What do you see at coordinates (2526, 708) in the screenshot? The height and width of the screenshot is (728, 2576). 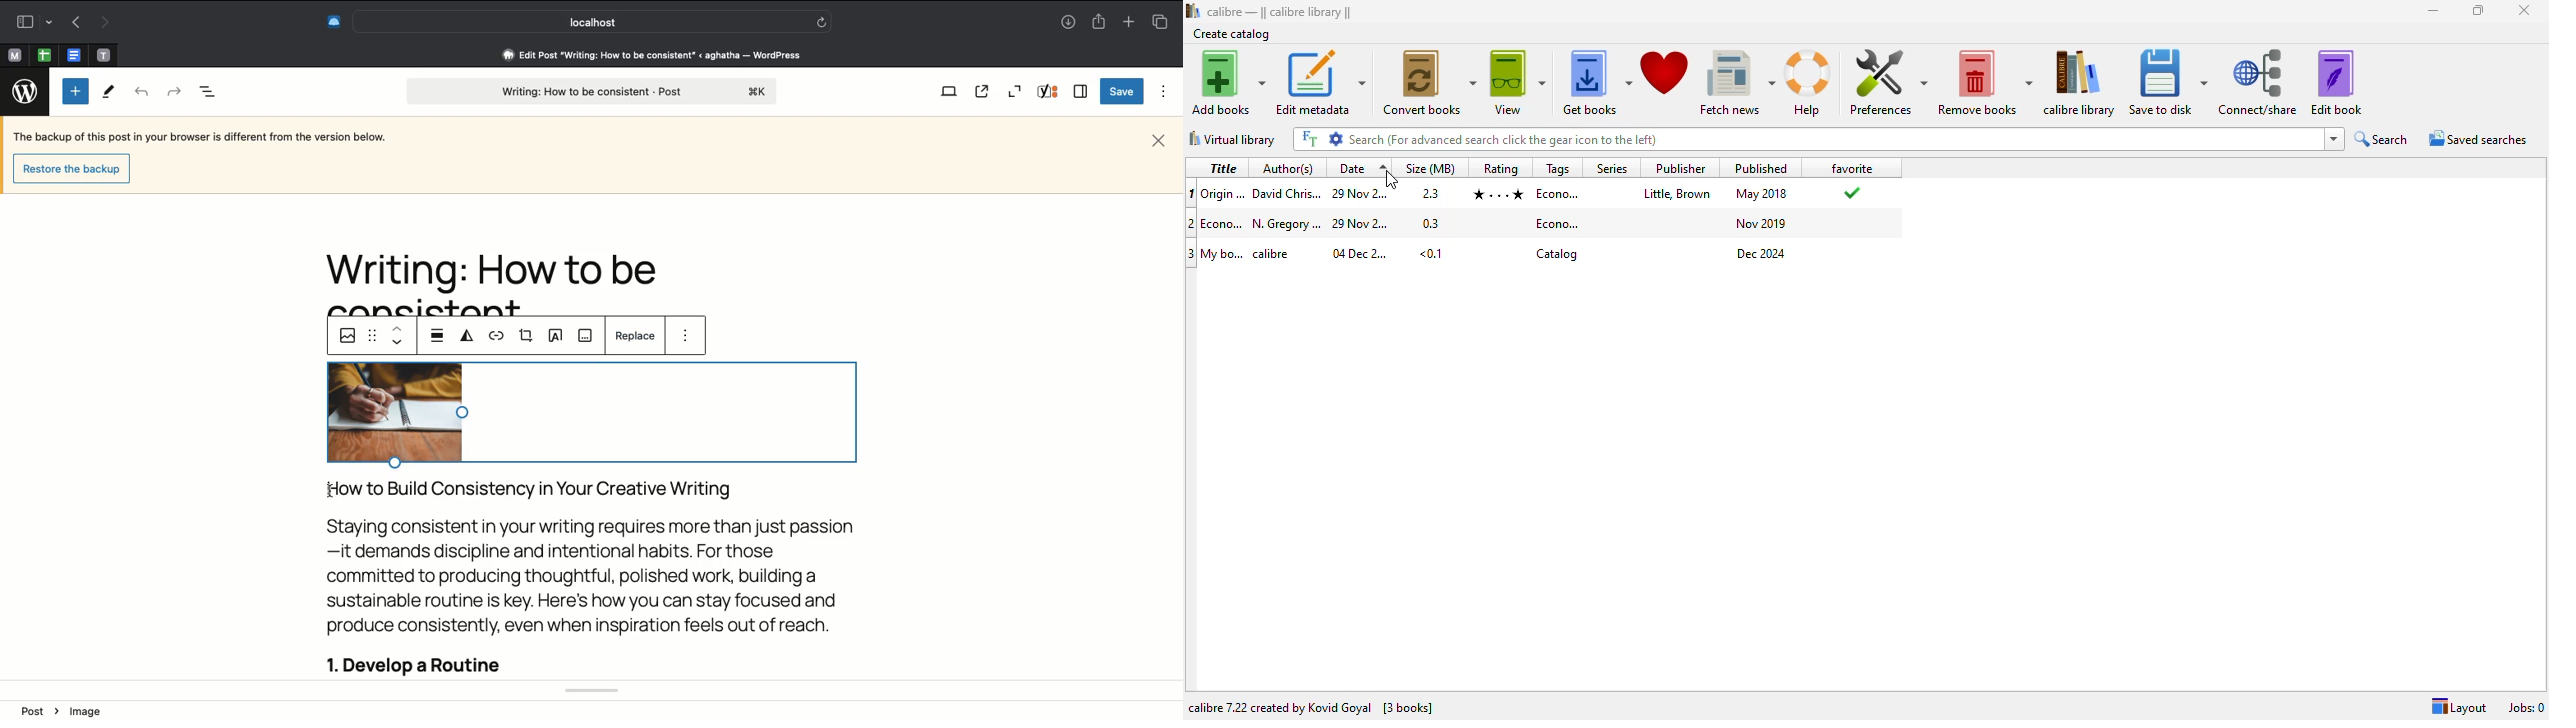 I see `jobs: 0` at bounding box center [2526, 708].